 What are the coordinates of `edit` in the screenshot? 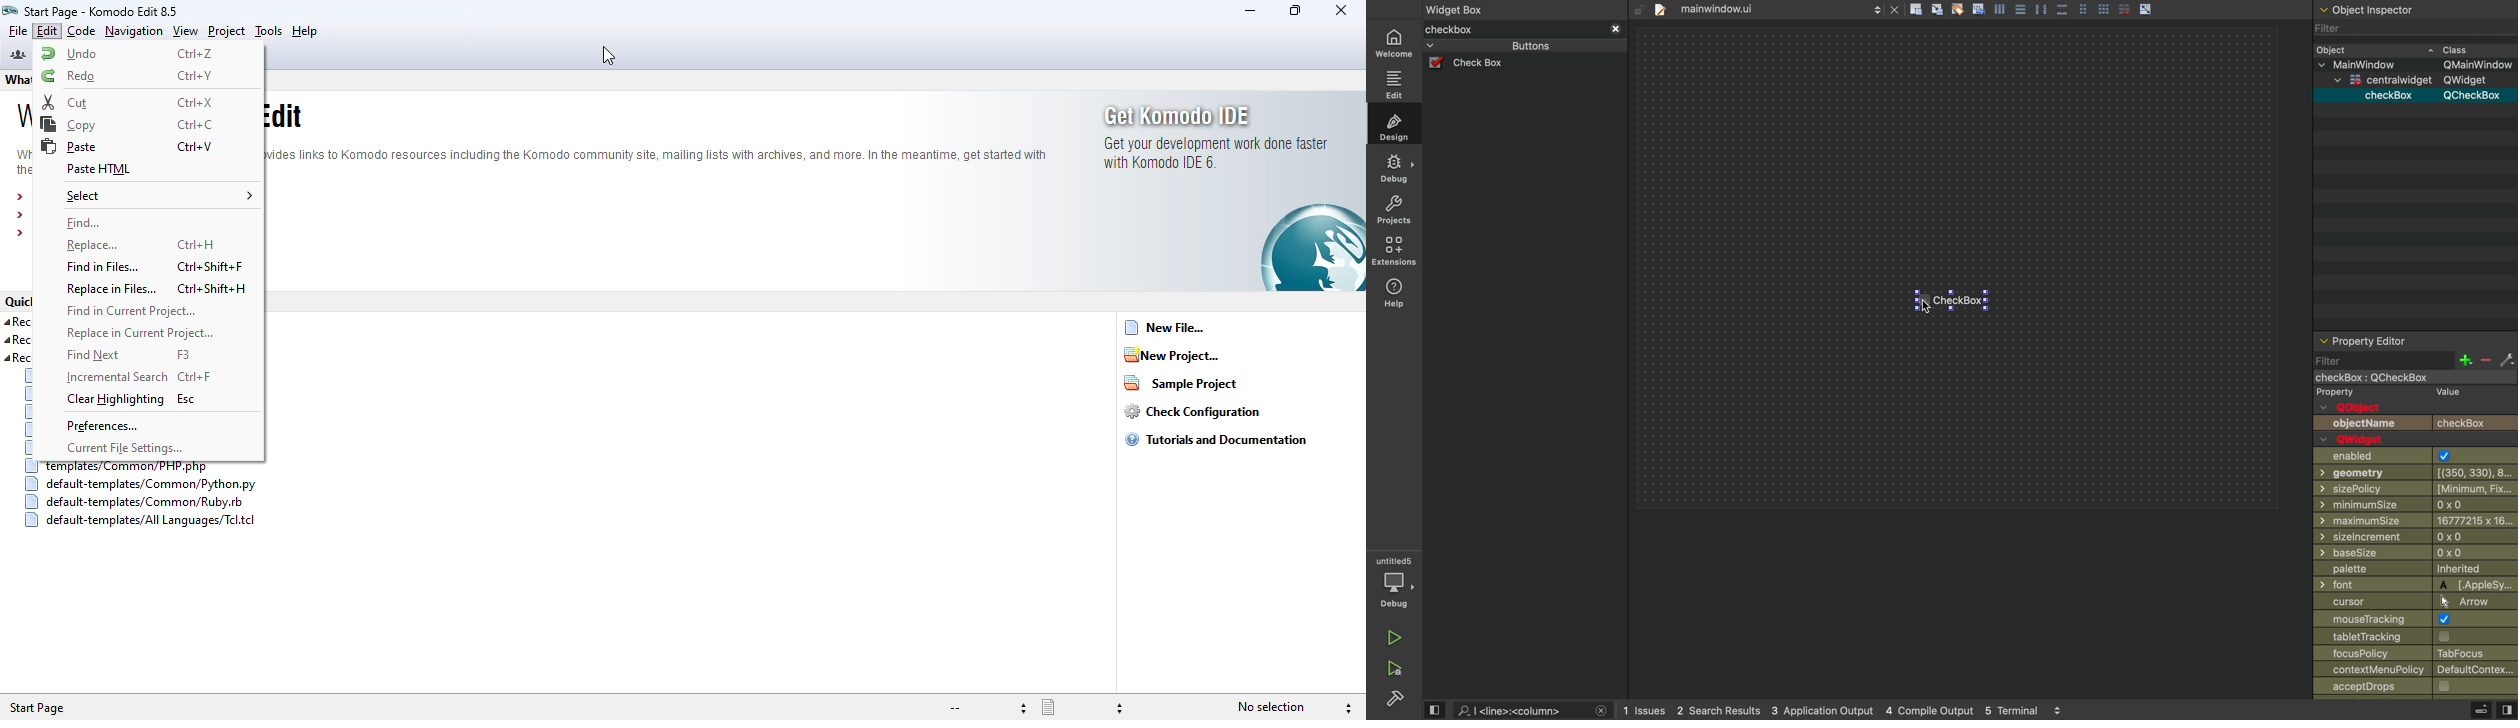 It's located at (1394, 83).